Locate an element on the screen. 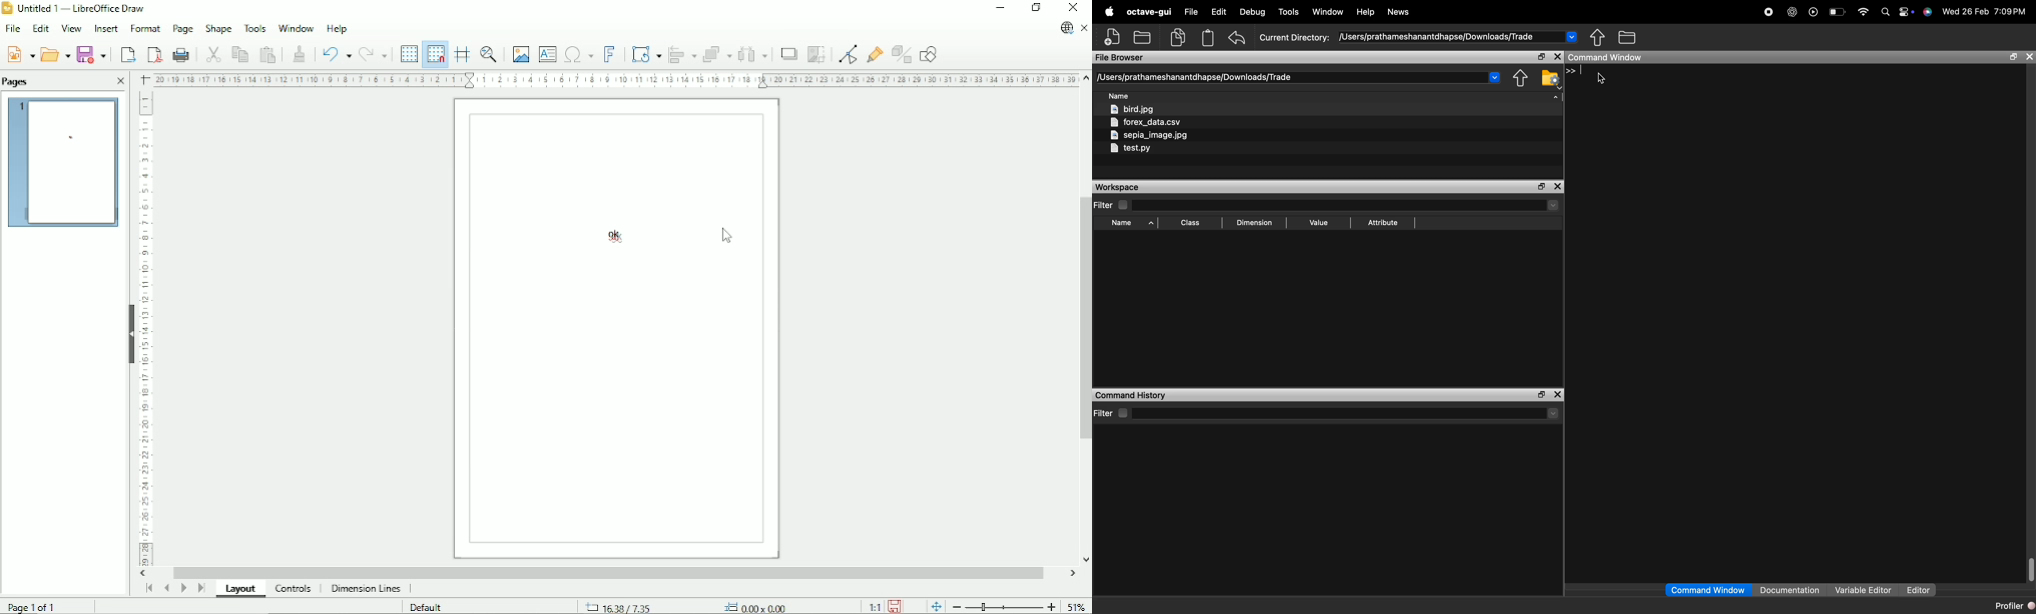 This screenshot has width=2044, height=616. Update available is located at coordinates (1066, 27).